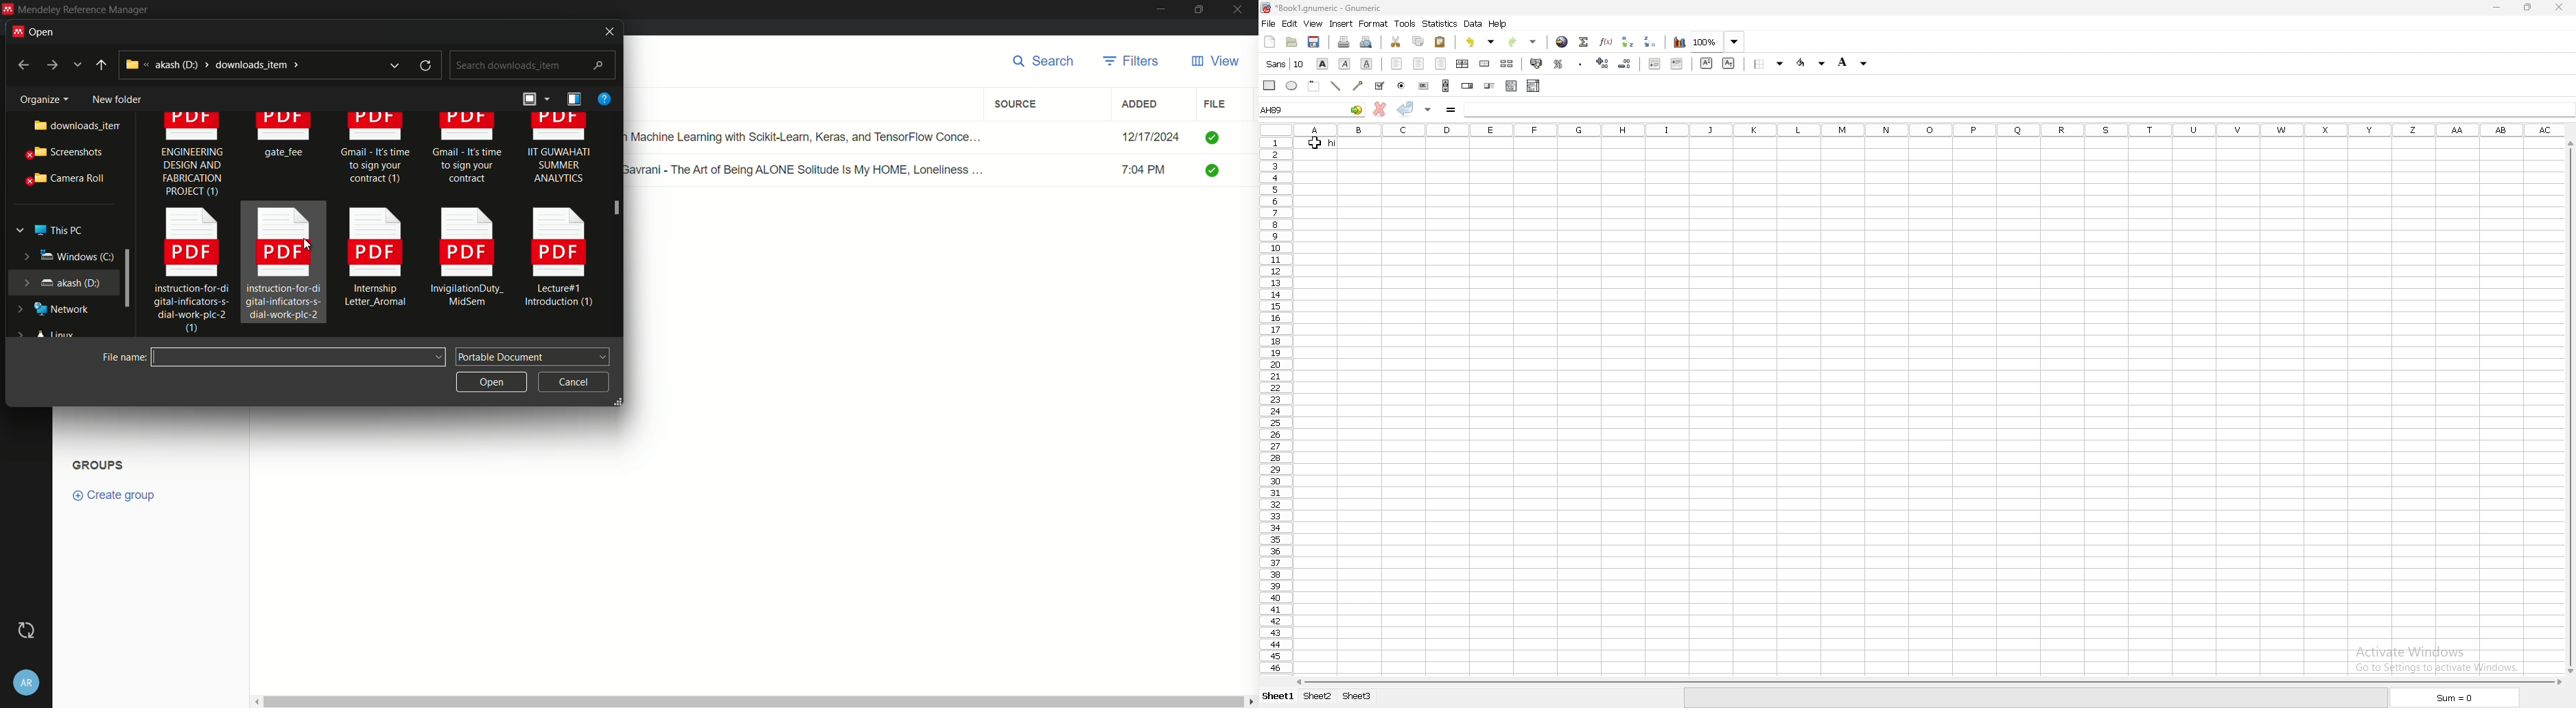 Image resolution: width=2576 pixels, height=728 pixels. Describe the element at coordinates (1292, 43) in the screenshot. I see `open` at that location.